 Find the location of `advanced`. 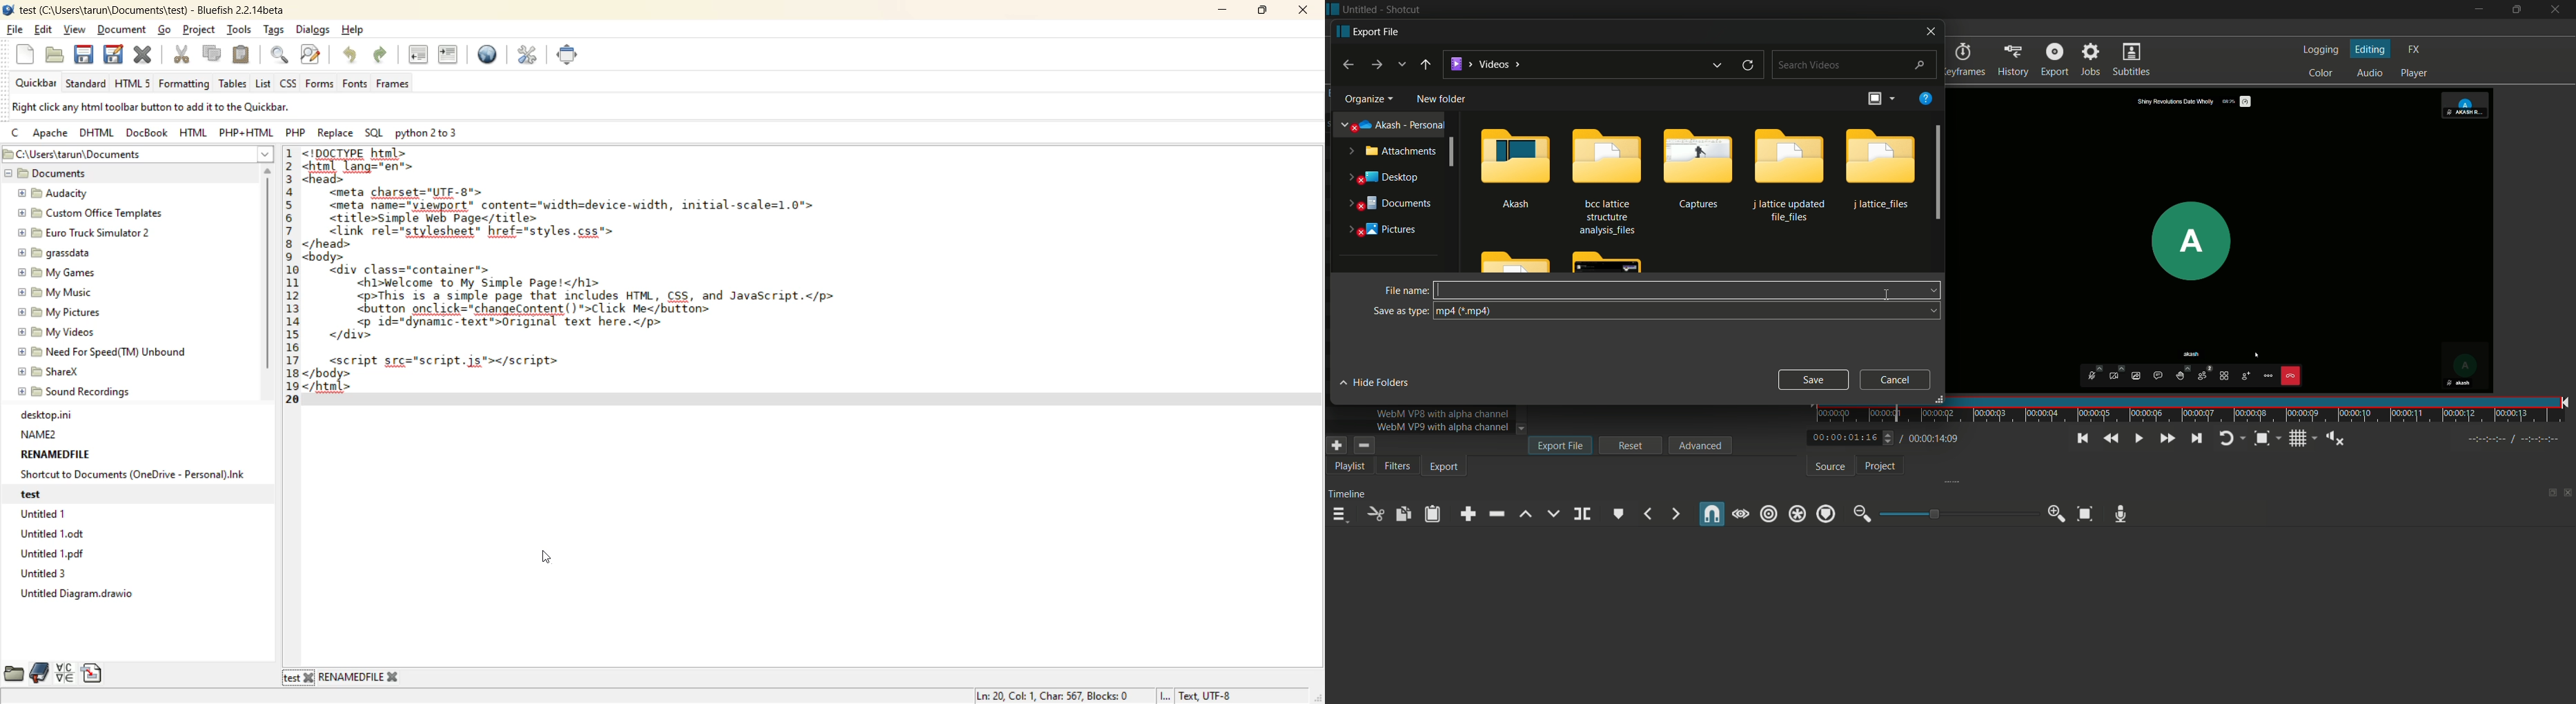

advanced is located at coordinates (1702, 445).